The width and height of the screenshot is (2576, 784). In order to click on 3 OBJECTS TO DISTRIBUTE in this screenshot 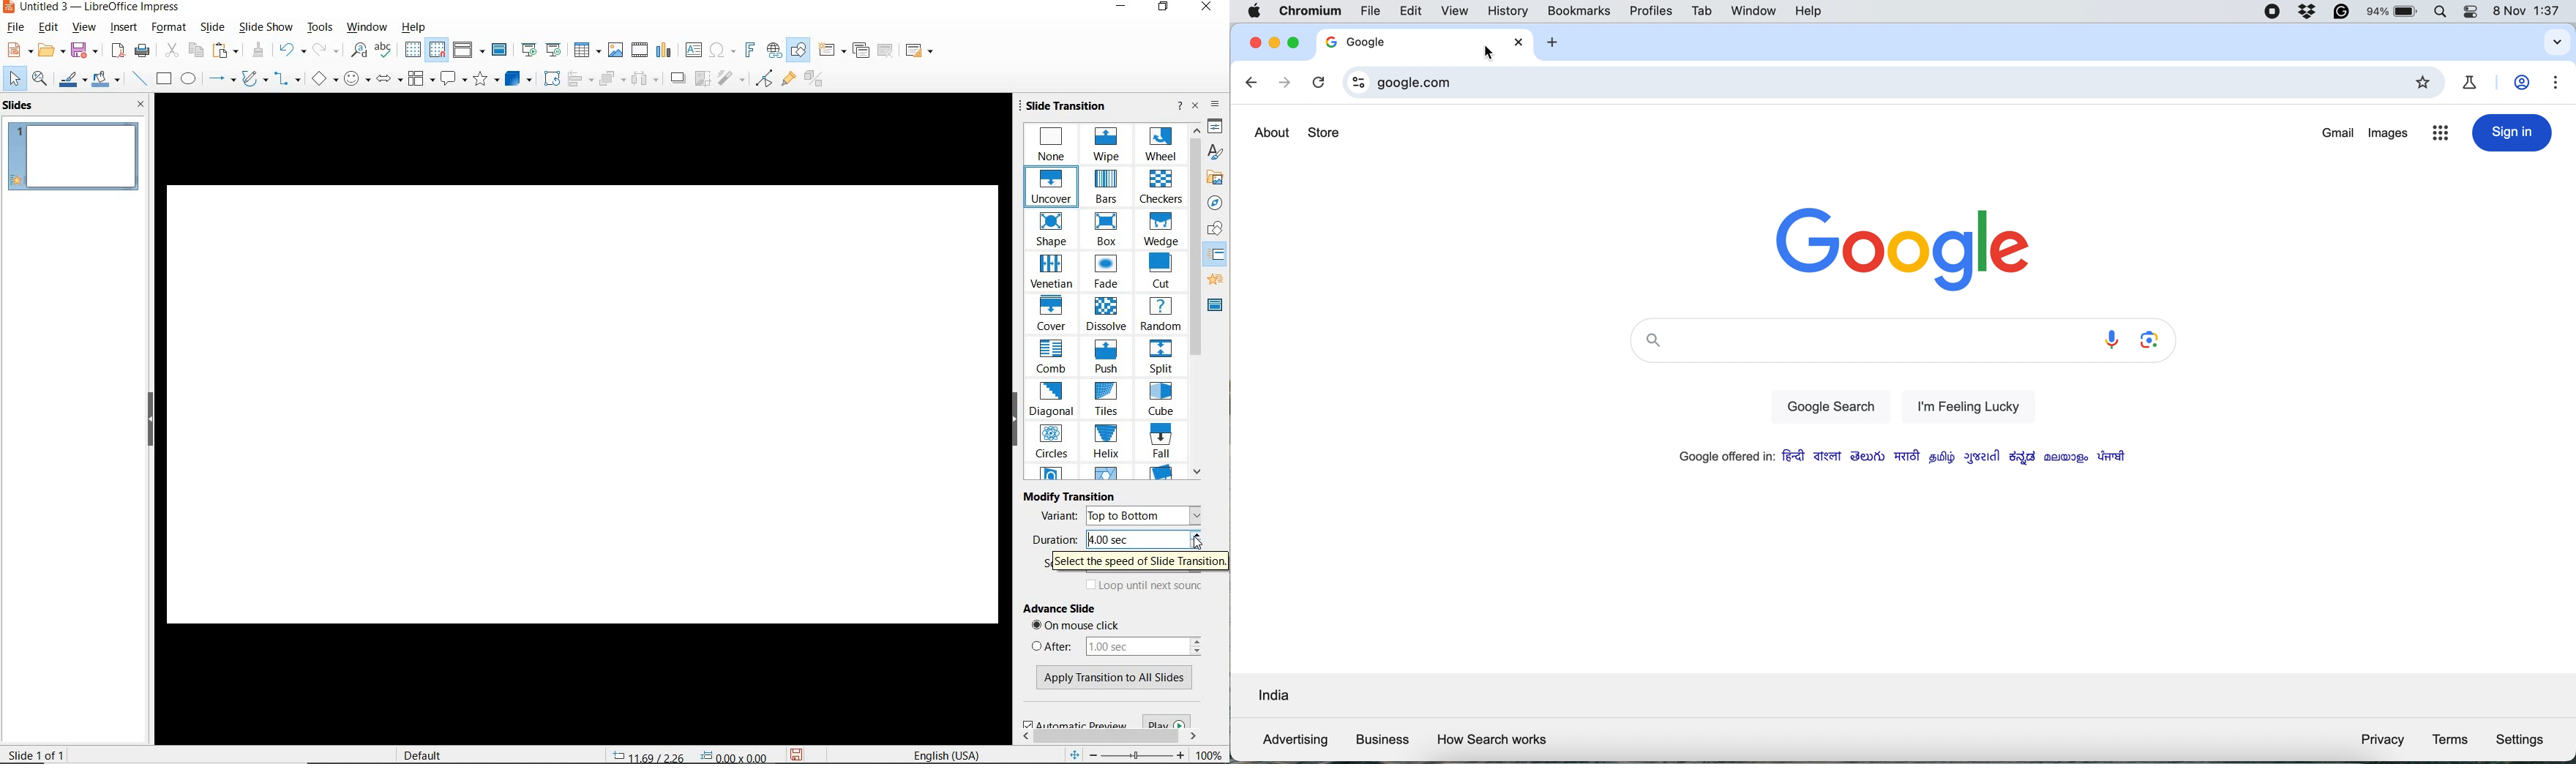, I will do `click(643, 78)`.